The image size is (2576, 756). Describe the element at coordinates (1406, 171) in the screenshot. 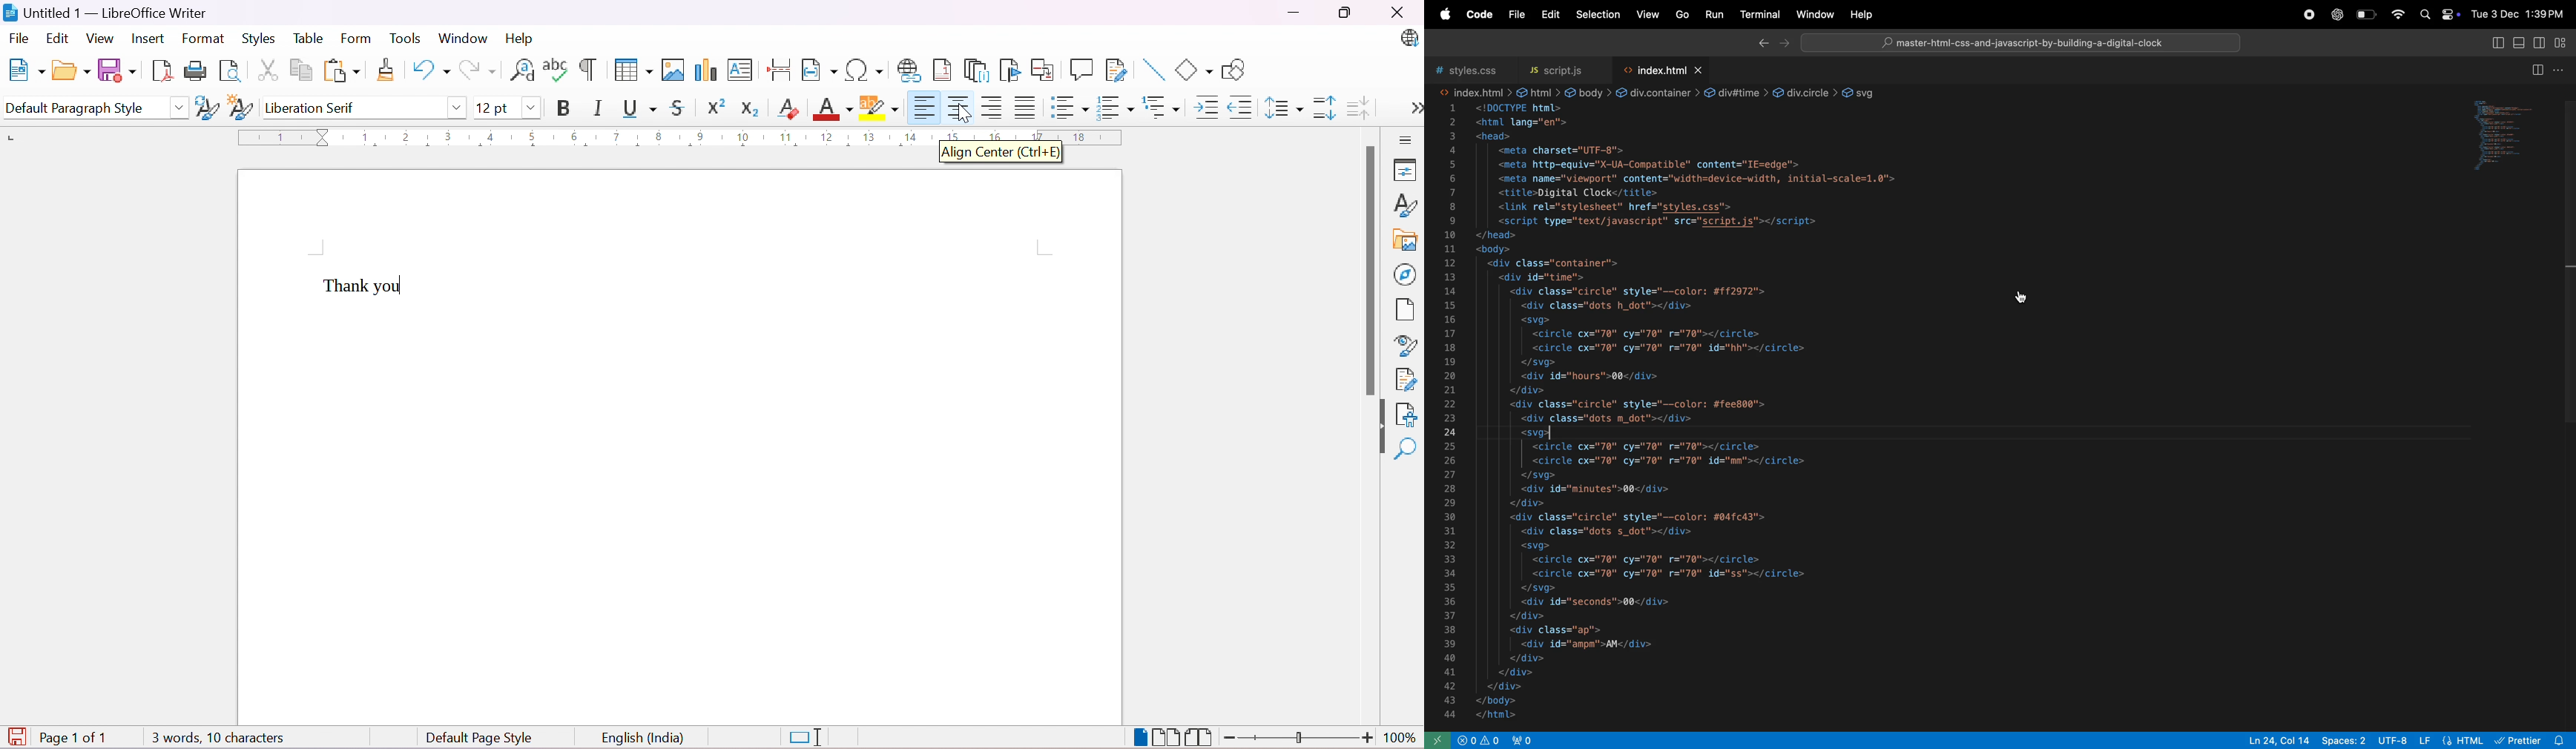

I see `Properties` at that location.